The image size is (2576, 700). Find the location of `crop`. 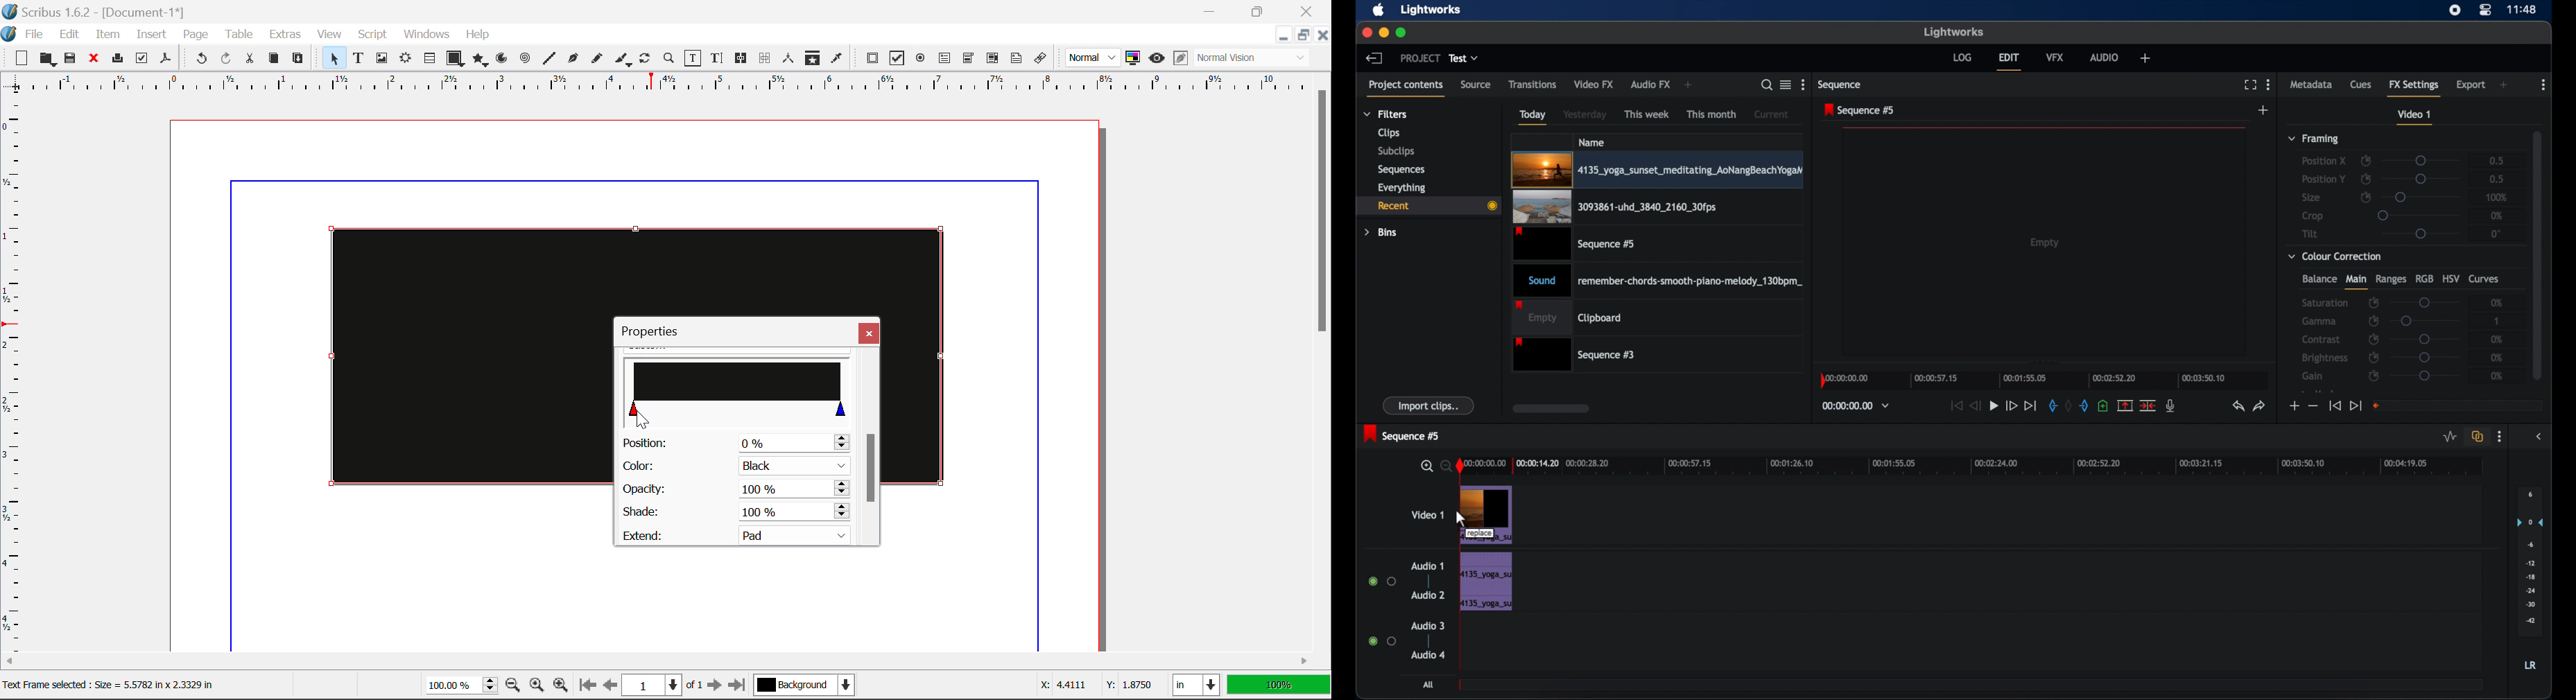

crop is located at coordinates (2313, 216).